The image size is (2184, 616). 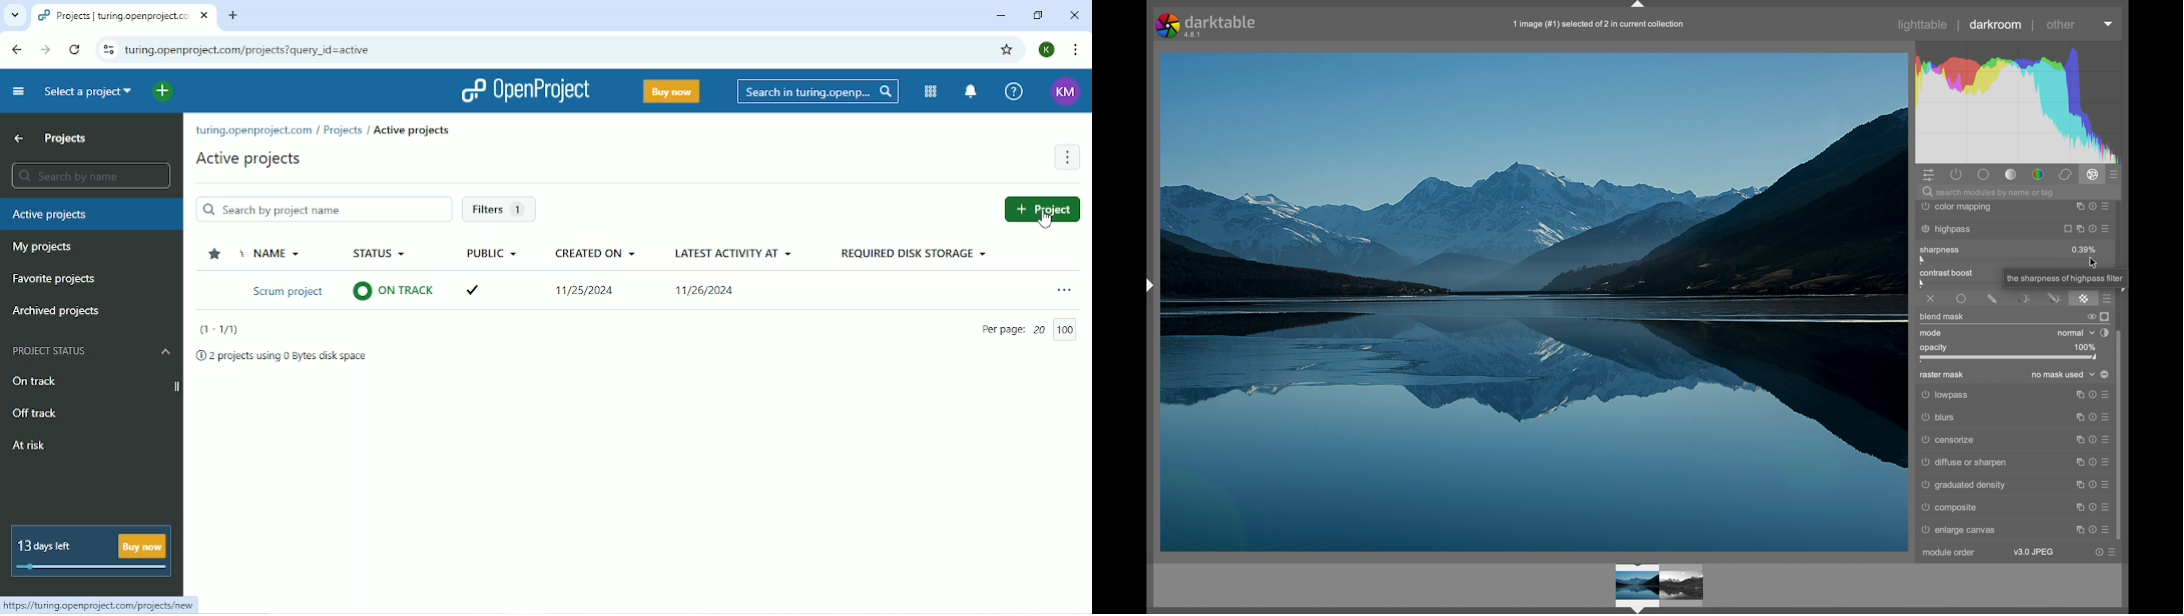 What do you see at coordinates (2024, 298) in the screenshot?
I see `parametric mask` at bounding box center [2024, 298].